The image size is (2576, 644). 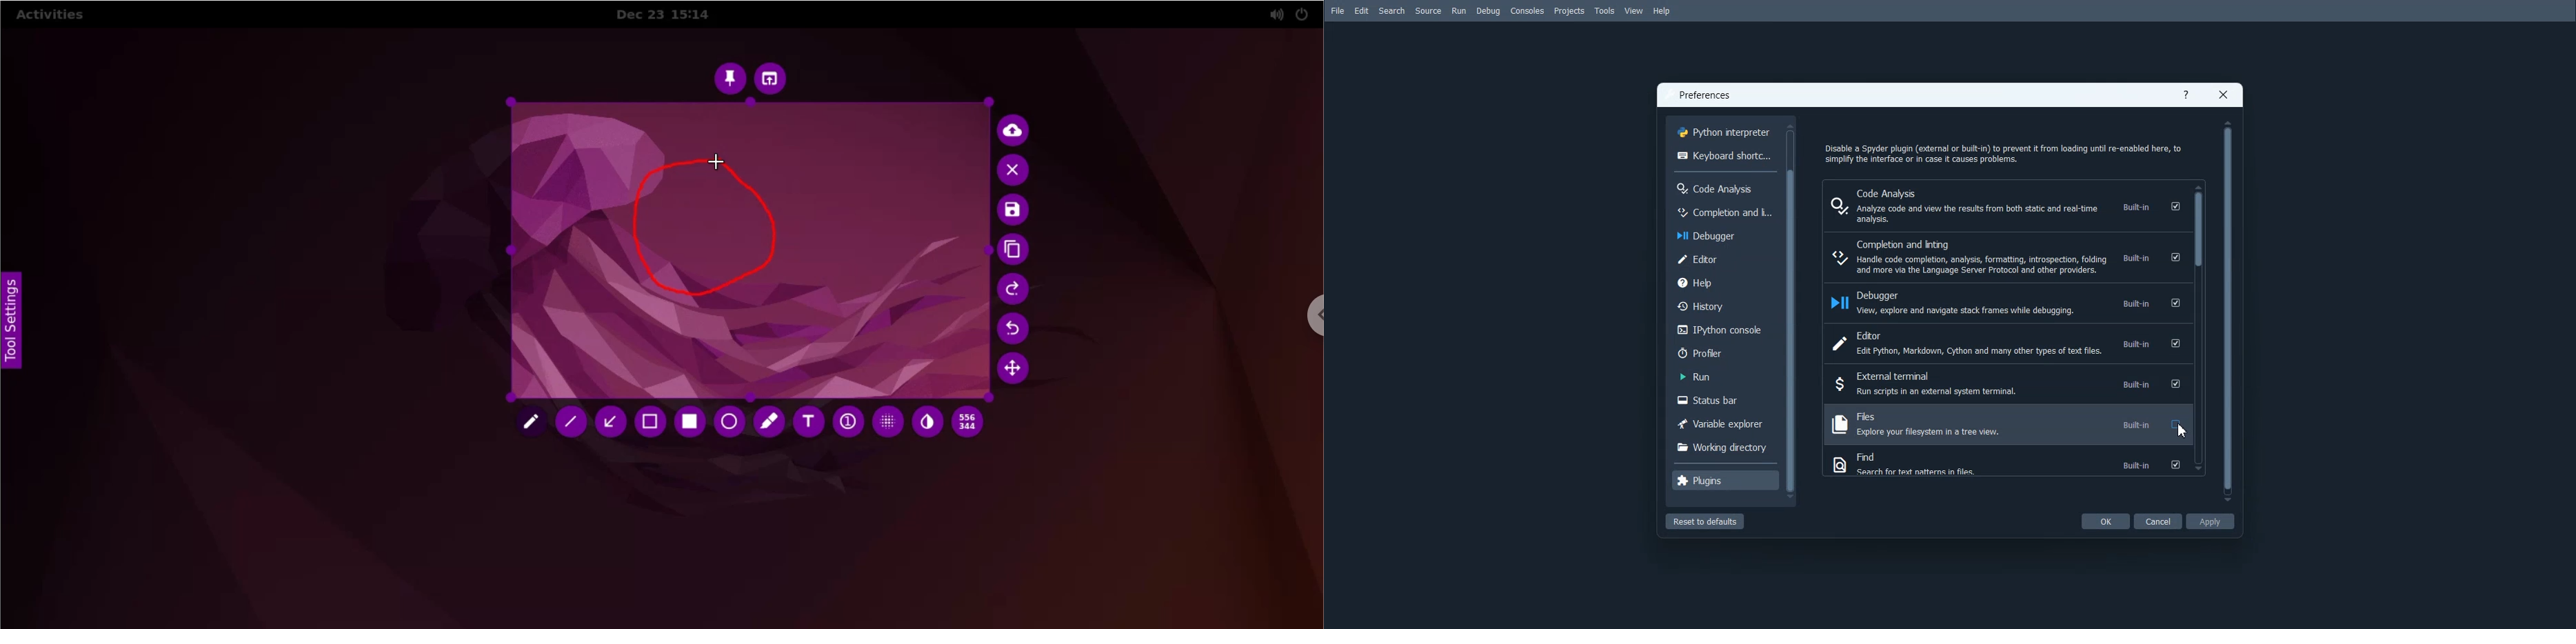 What do you see at coordinates (2006, 303) in the screenshot?
I see `Debugger` at bounding box center [2006, 303].